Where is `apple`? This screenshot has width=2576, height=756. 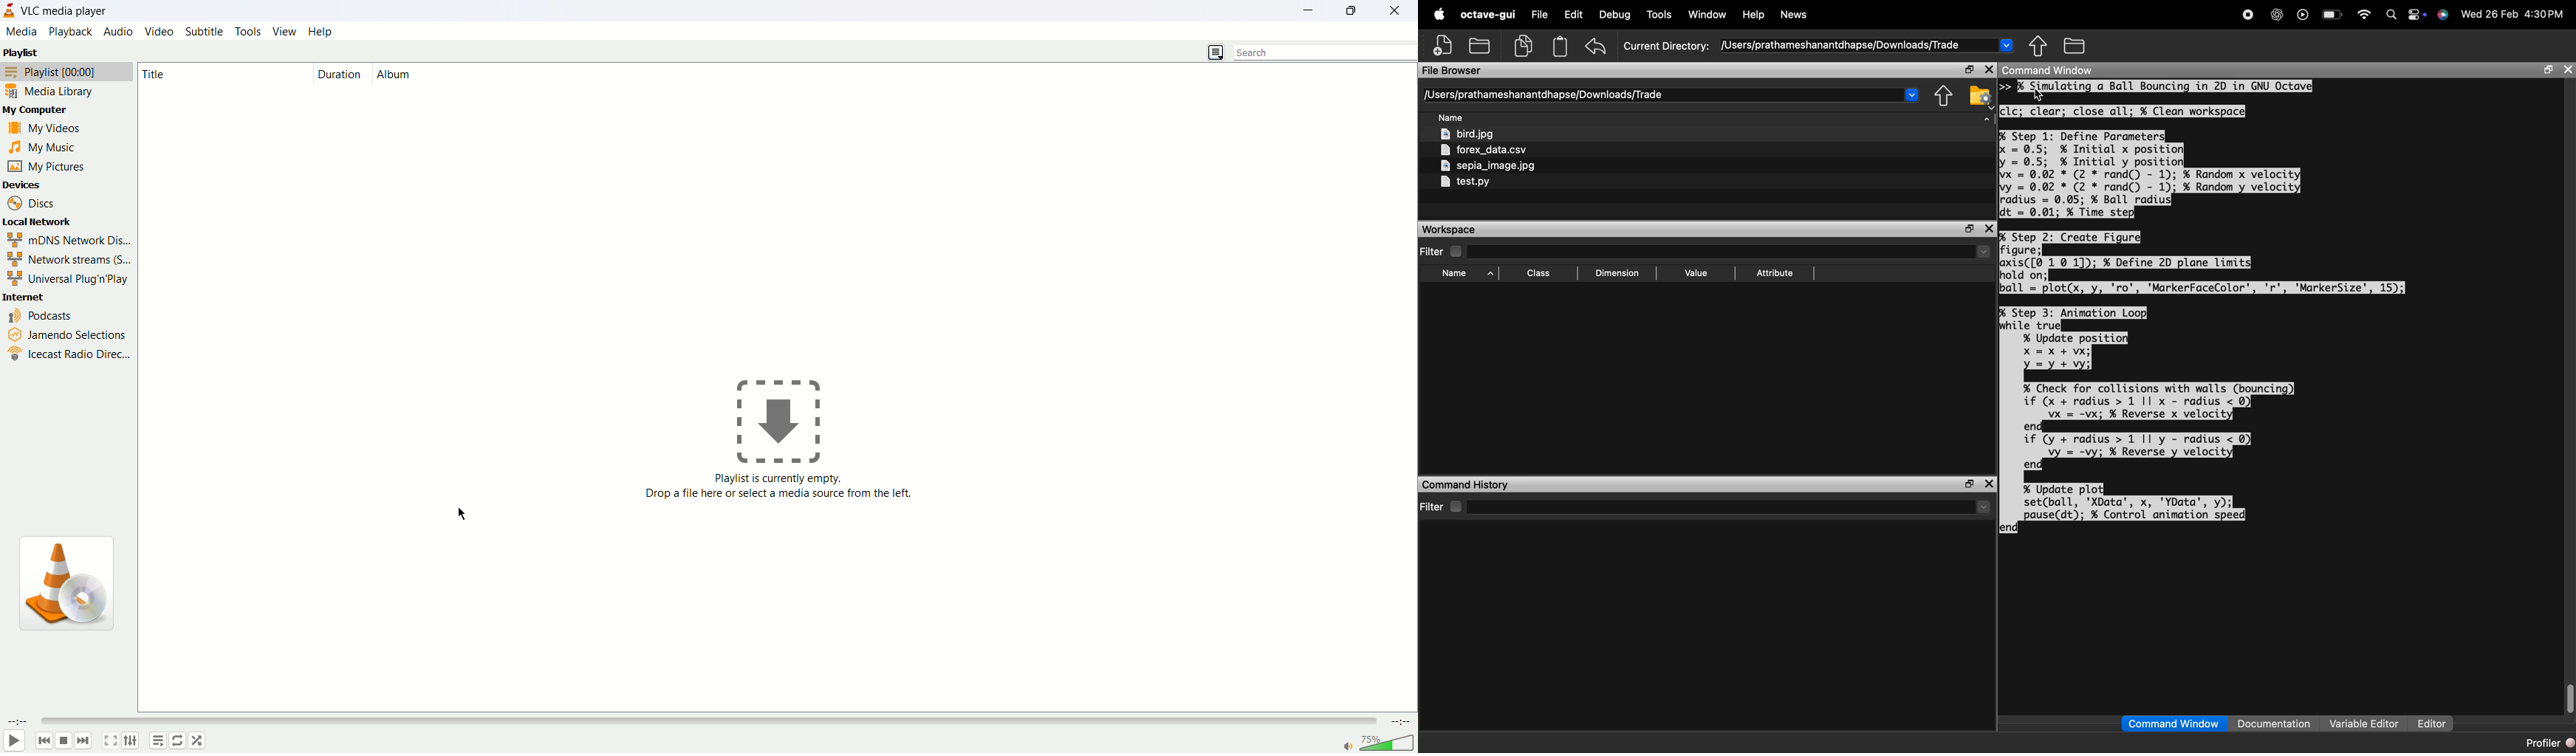 apple is located at coordinates (1438, 13).